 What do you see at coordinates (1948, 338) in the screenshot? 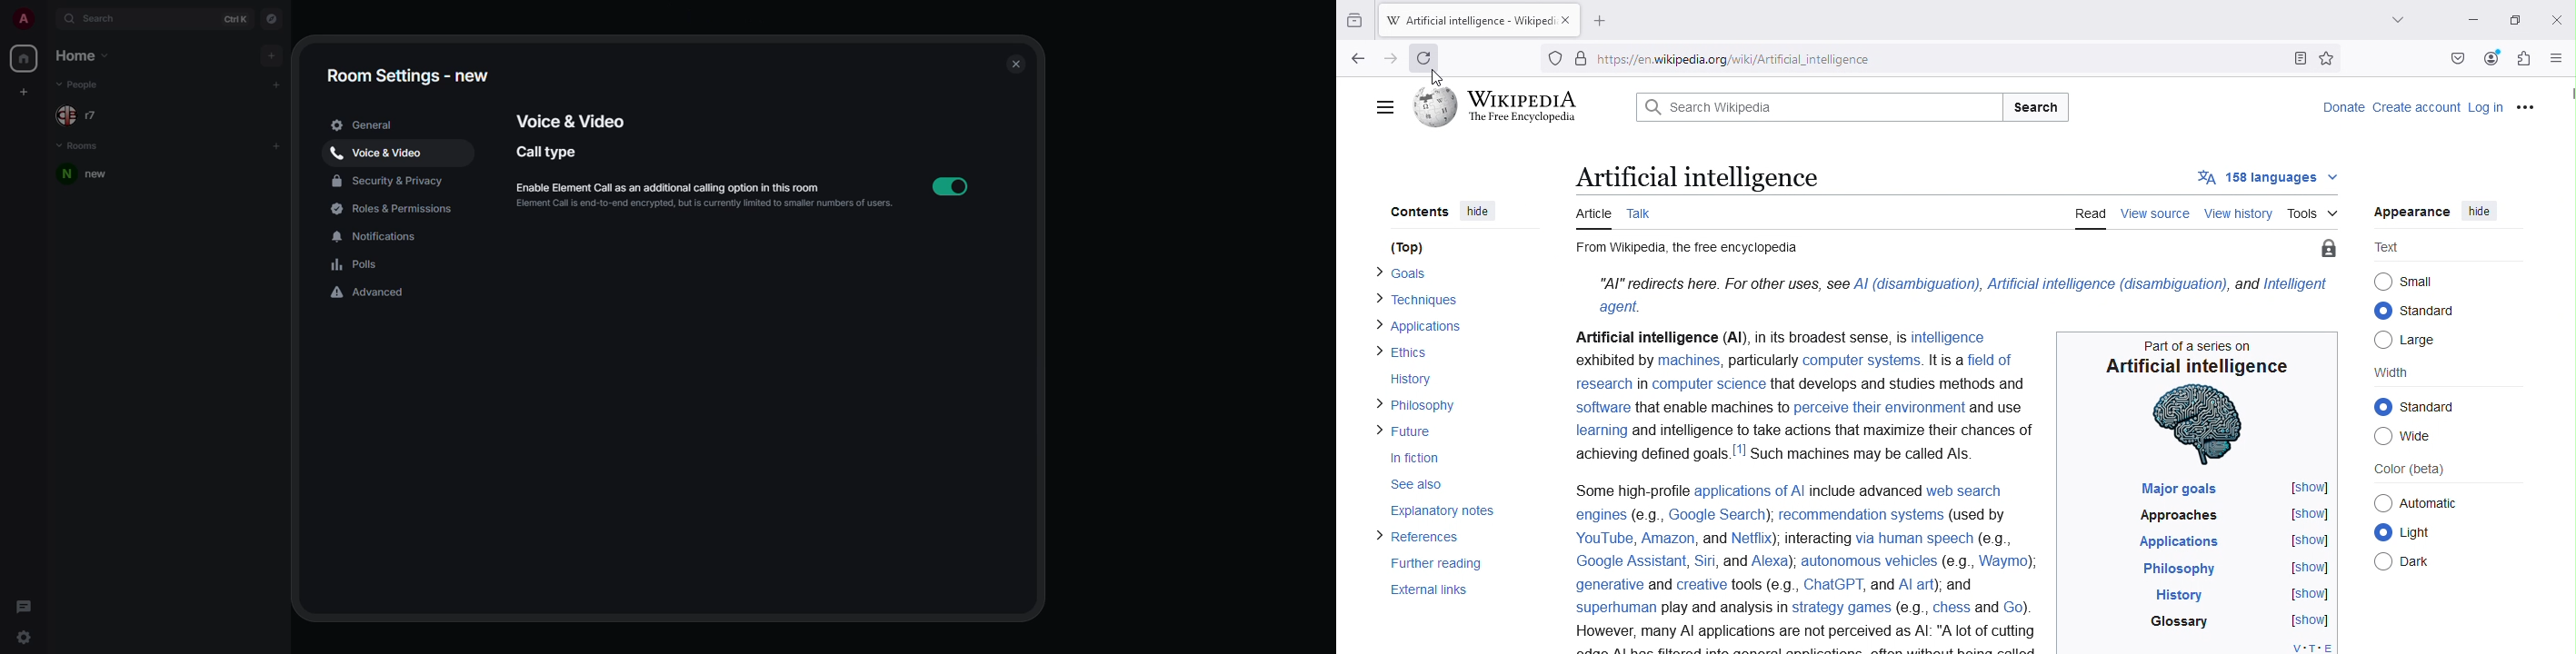
I see `intelligence` at bounding box center [1948, 338].